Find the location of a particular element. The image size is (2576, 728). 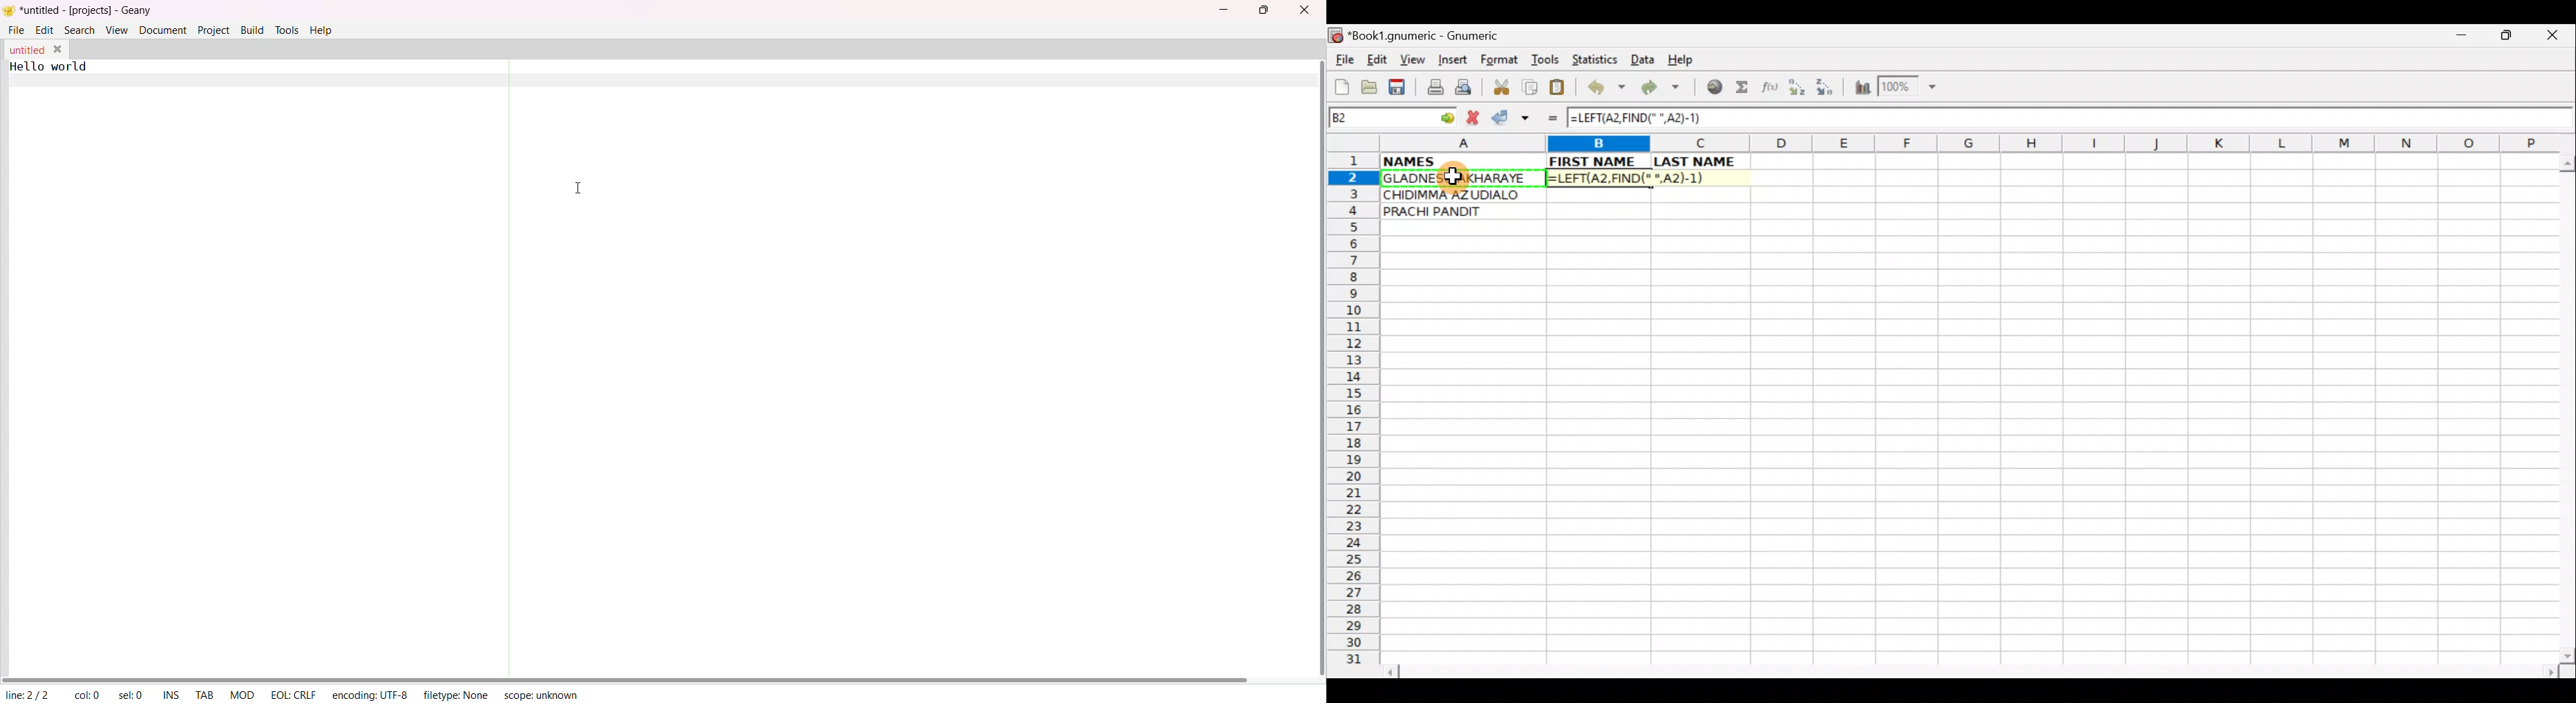

close tab is located at coordinates (60, 49).